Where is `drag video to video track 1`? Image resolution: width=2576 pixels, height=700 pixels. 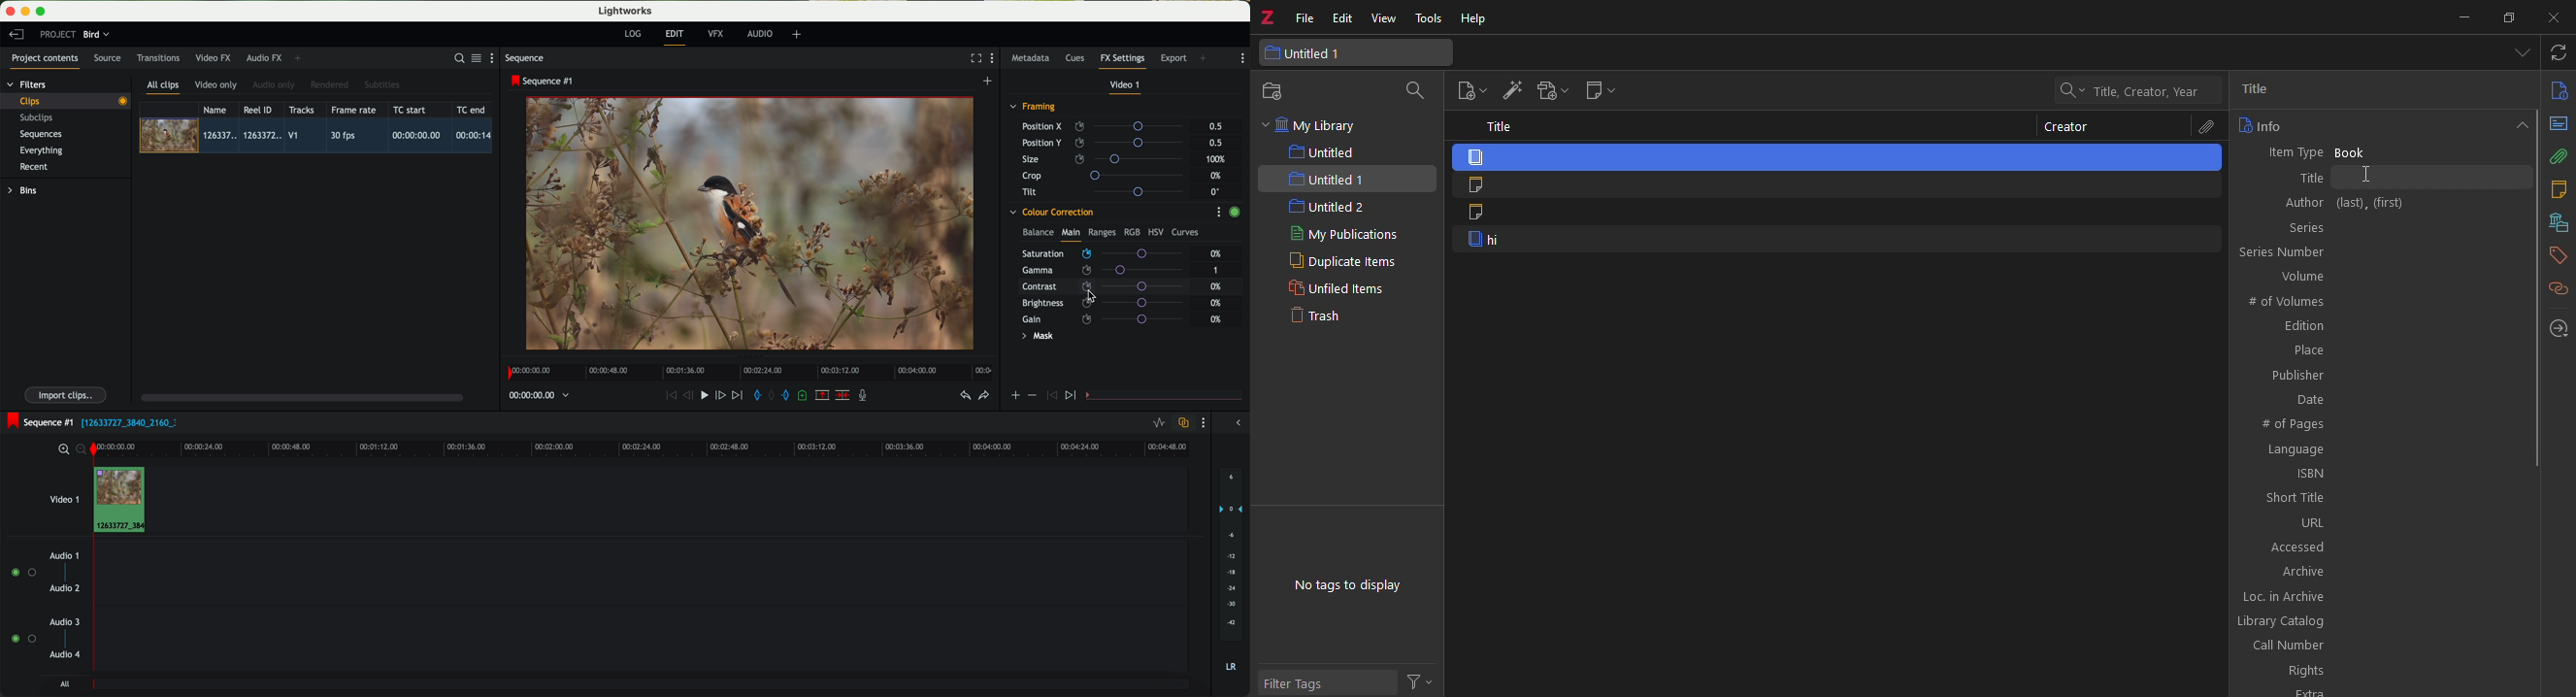
drag video to video track 1 is located at coordinates (124, 500).